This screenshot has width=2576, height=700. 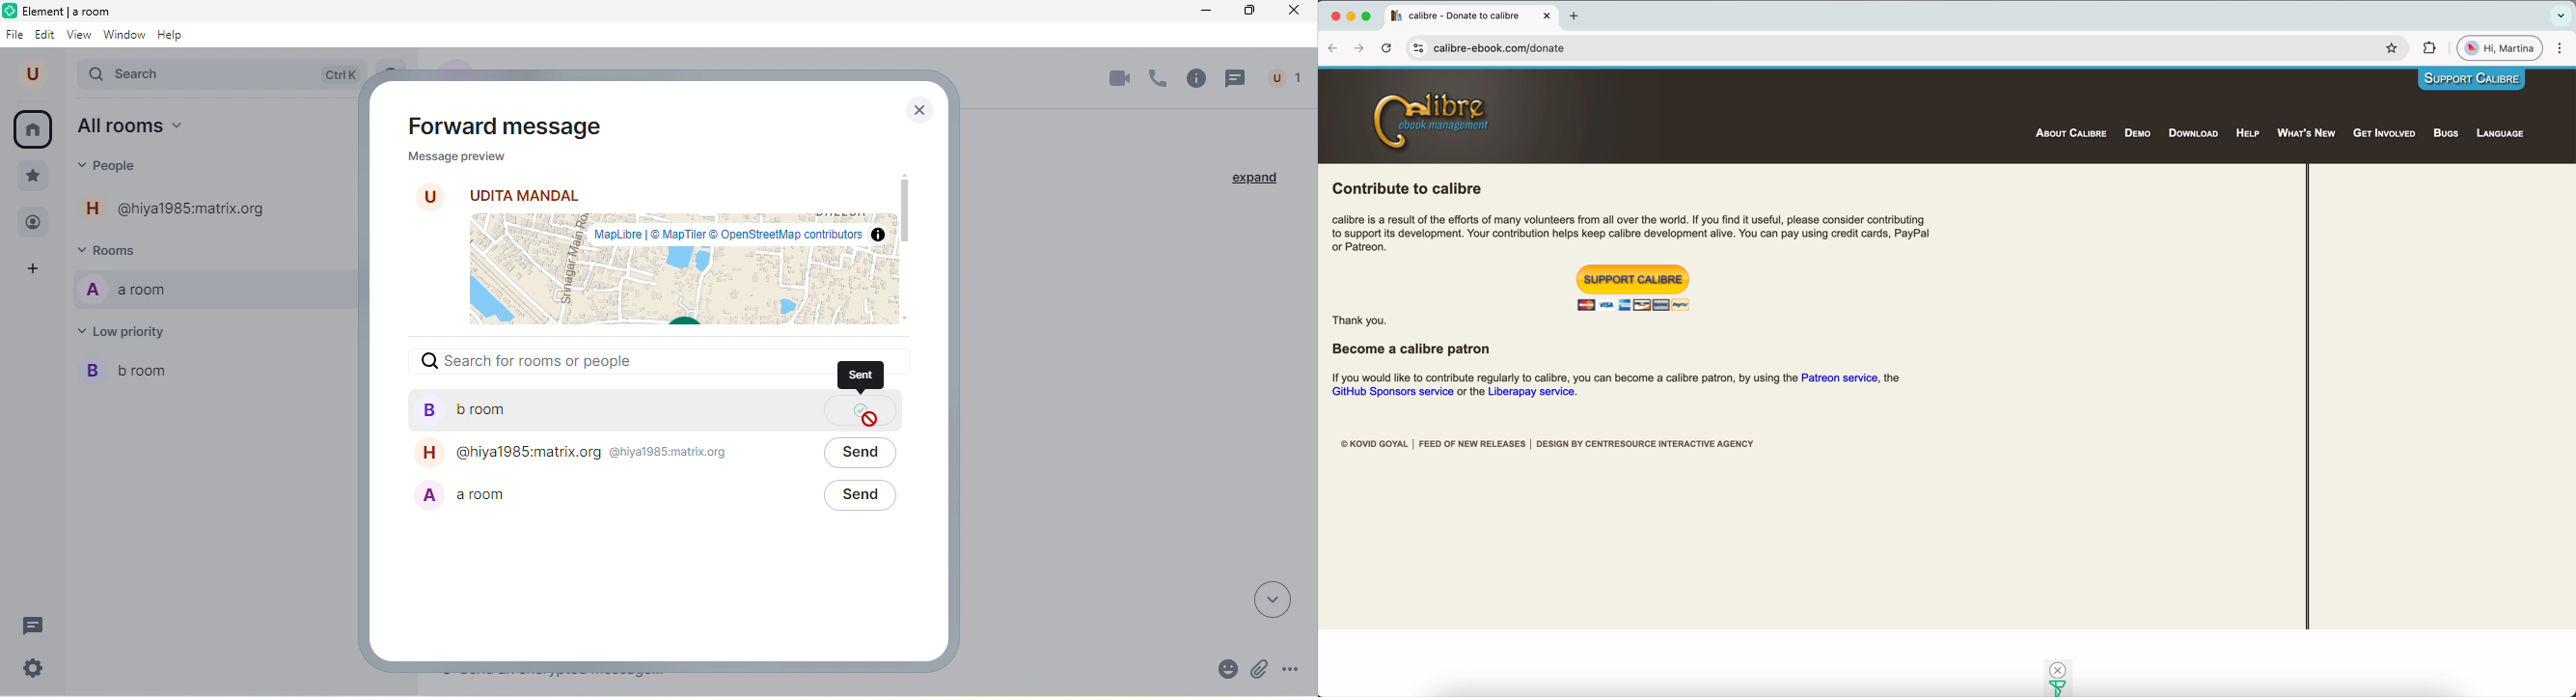 What do you see at coordinates (1117, 78) in the screenshot?
I see `video call` at bounding box center [1117, 78].